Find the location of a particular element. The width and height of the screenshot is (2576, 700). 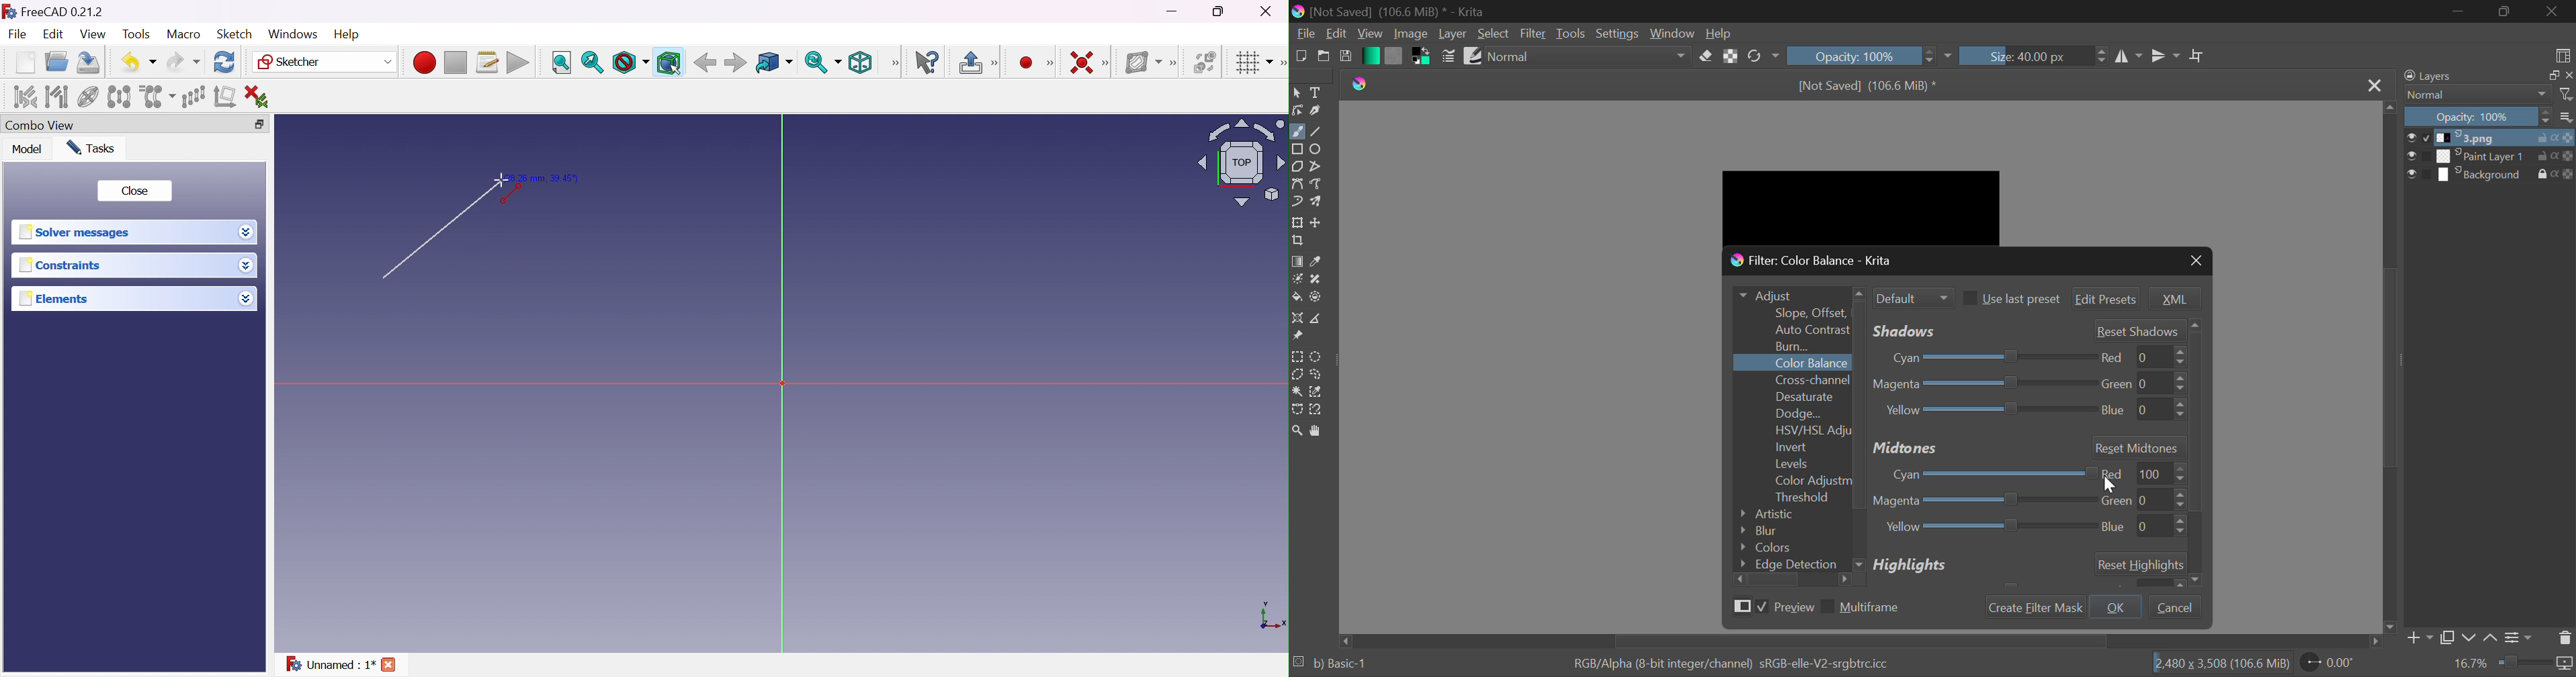

Magenta-Green Adjustment Slider  is located at coordinates (1984, 502).